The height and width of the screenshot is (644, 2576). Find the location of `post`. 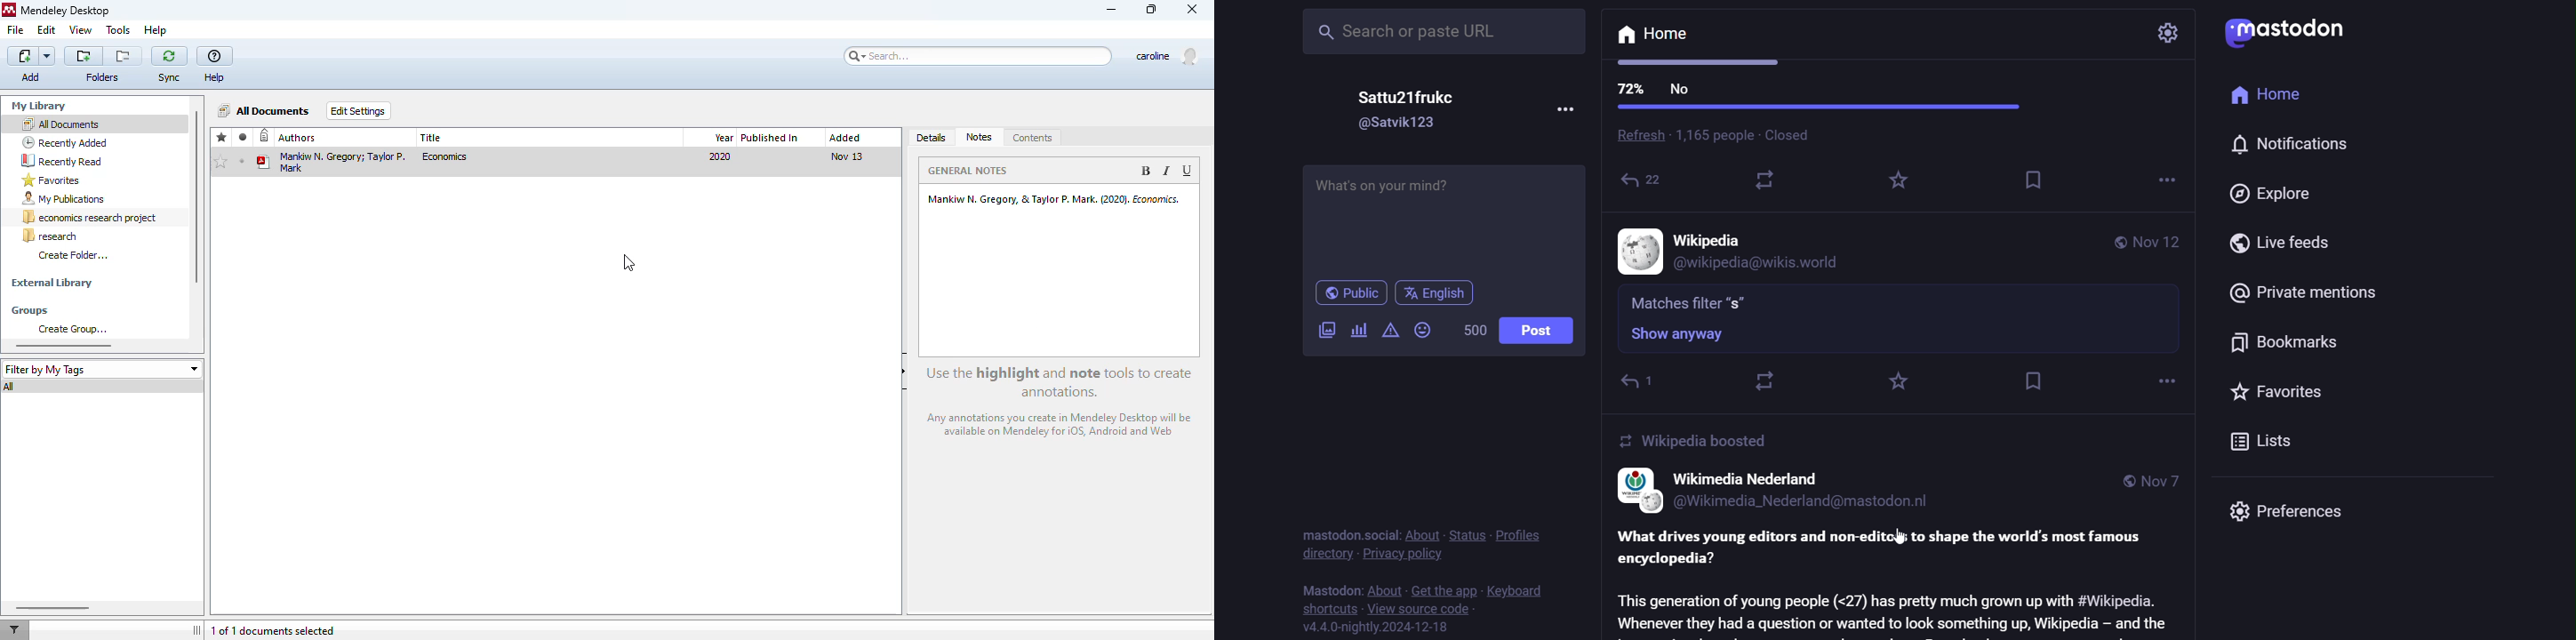

post is located at coordinates (1539, 331).